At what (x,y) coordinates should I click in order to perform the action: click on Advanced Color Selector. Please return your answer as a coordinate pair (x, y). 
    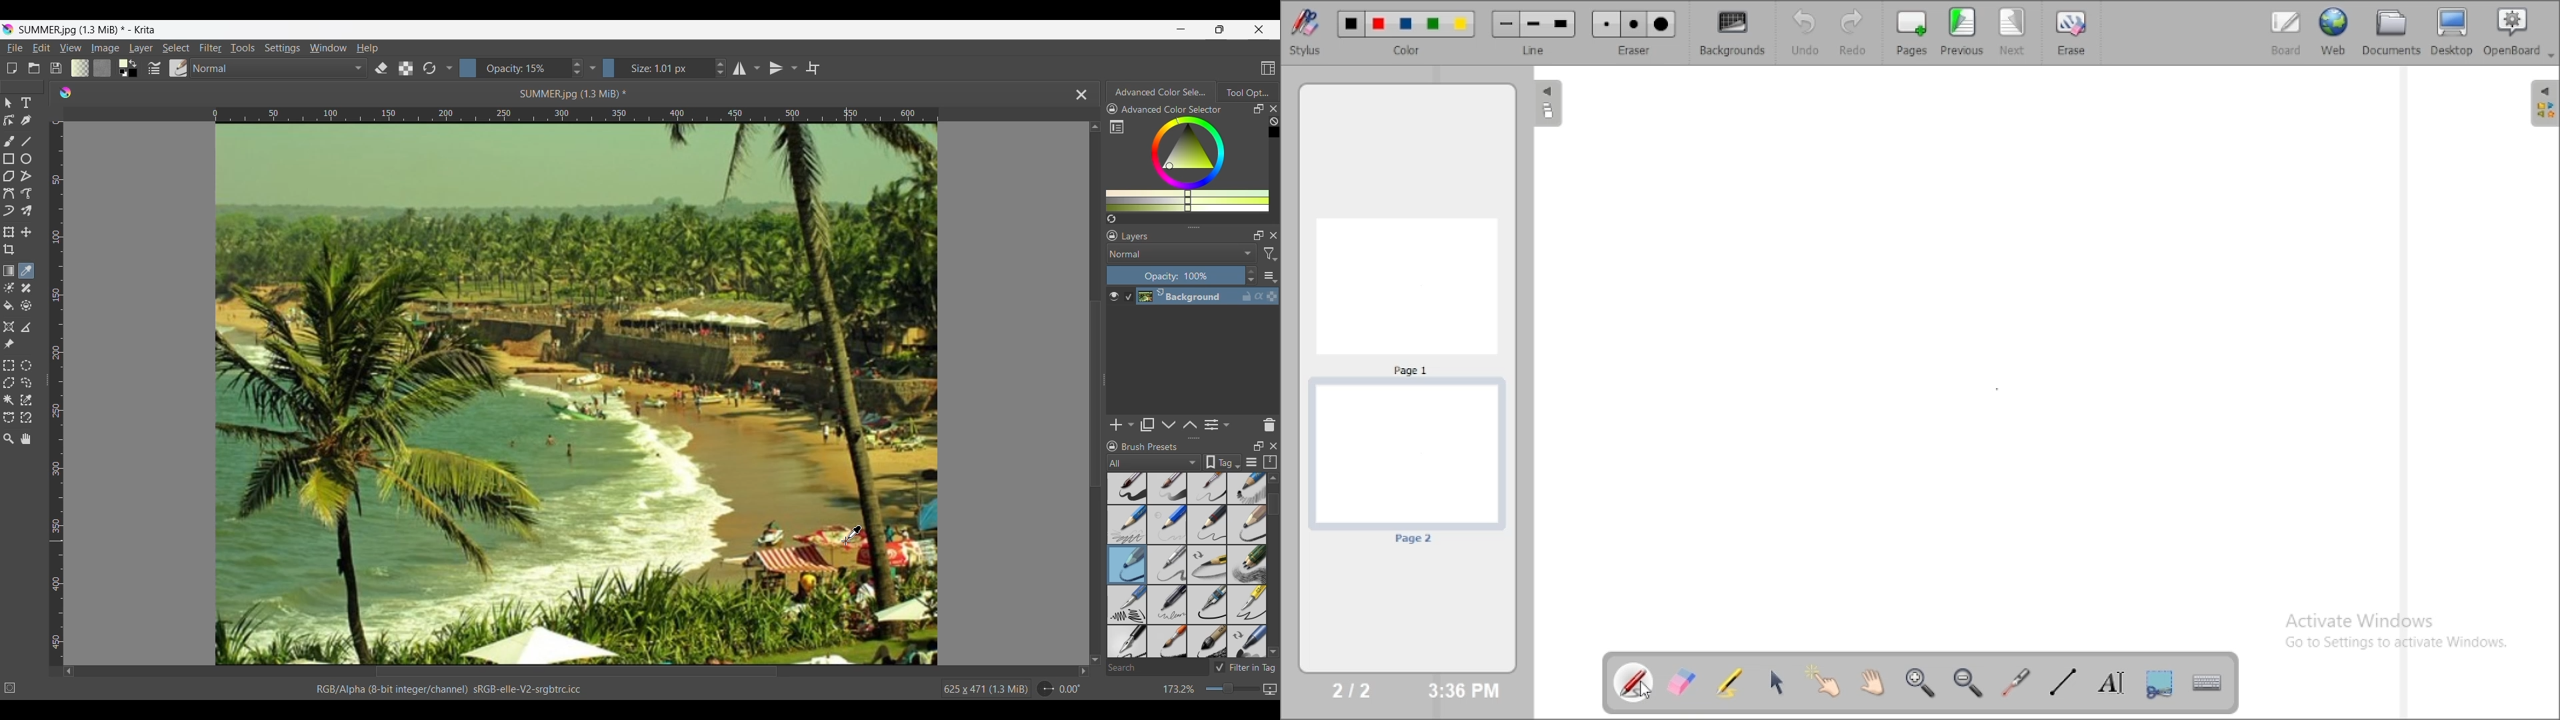
    Looking at the image, I should click on (1161, 92).